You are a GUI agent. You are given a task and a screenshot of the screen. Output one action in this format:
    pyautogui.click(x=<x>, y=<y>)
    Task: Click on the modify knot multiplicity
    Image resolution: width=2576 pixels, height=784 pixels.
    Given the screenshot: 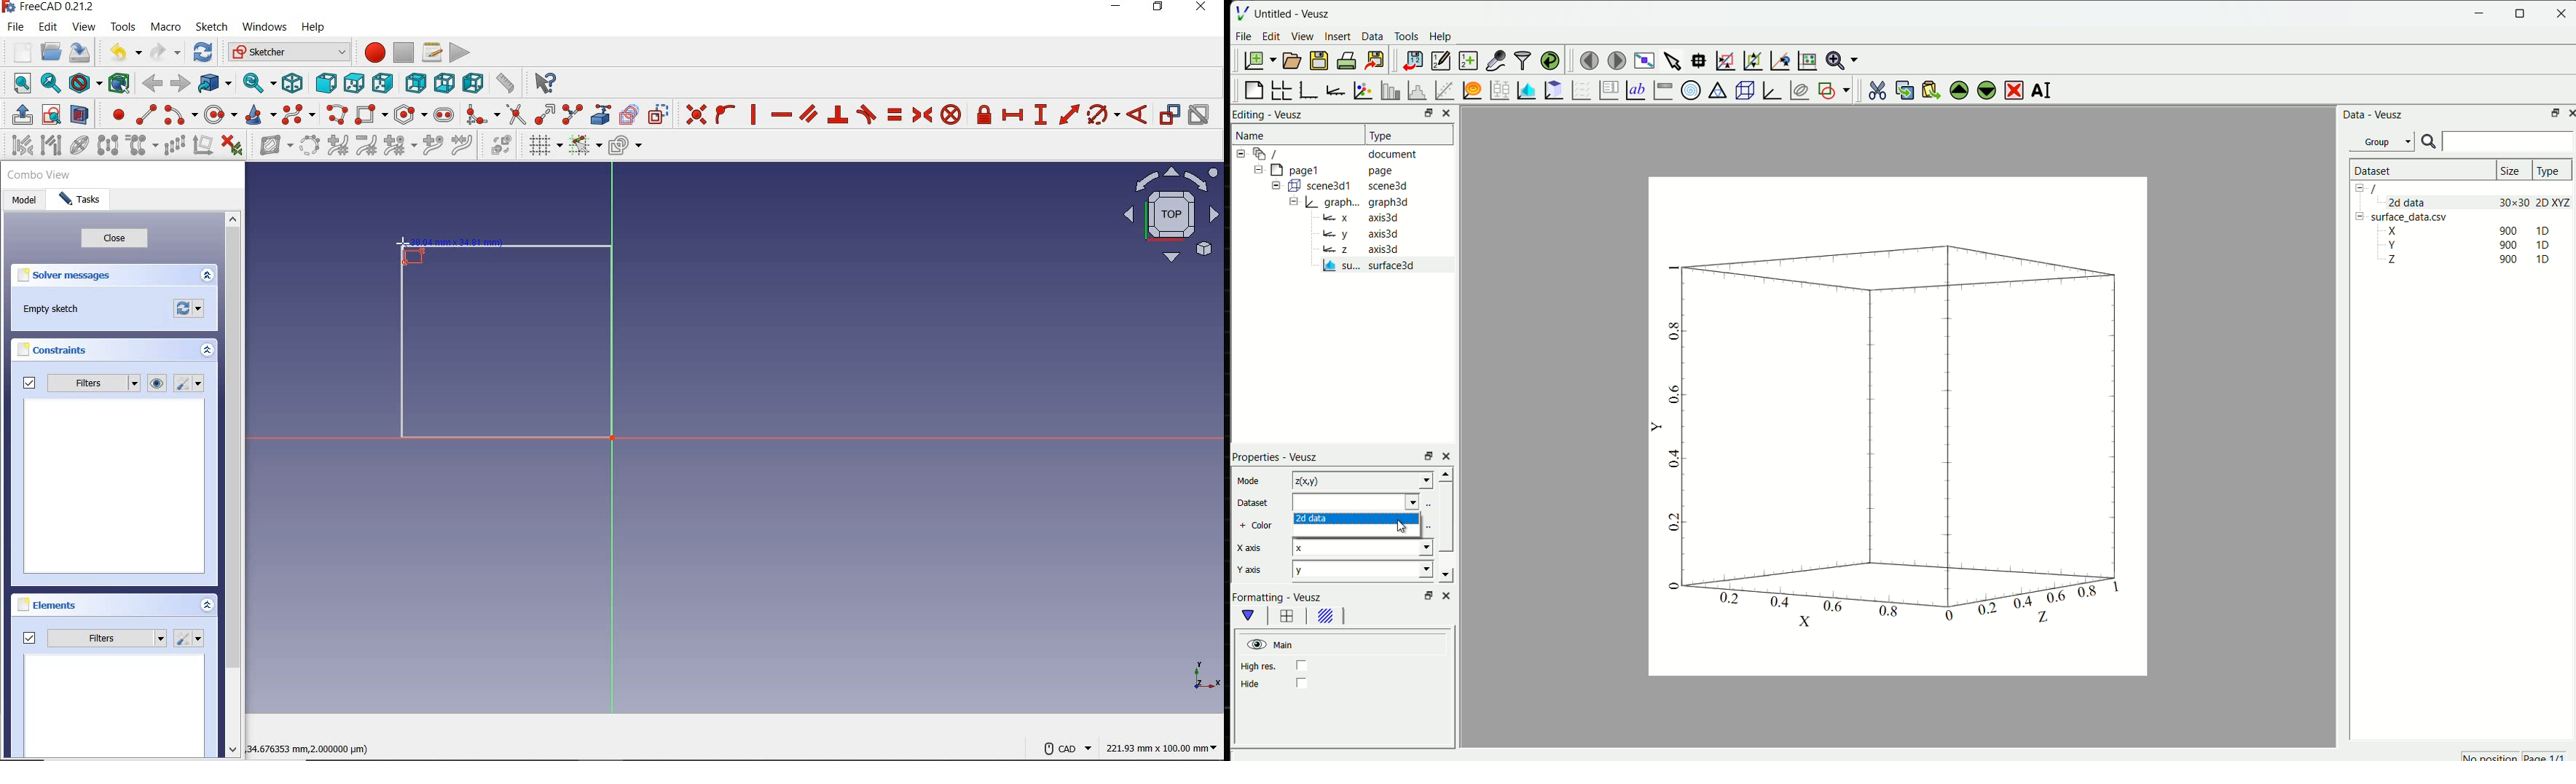 What is the action you would take?
    pyautogui.click(x=398, y=147)
    